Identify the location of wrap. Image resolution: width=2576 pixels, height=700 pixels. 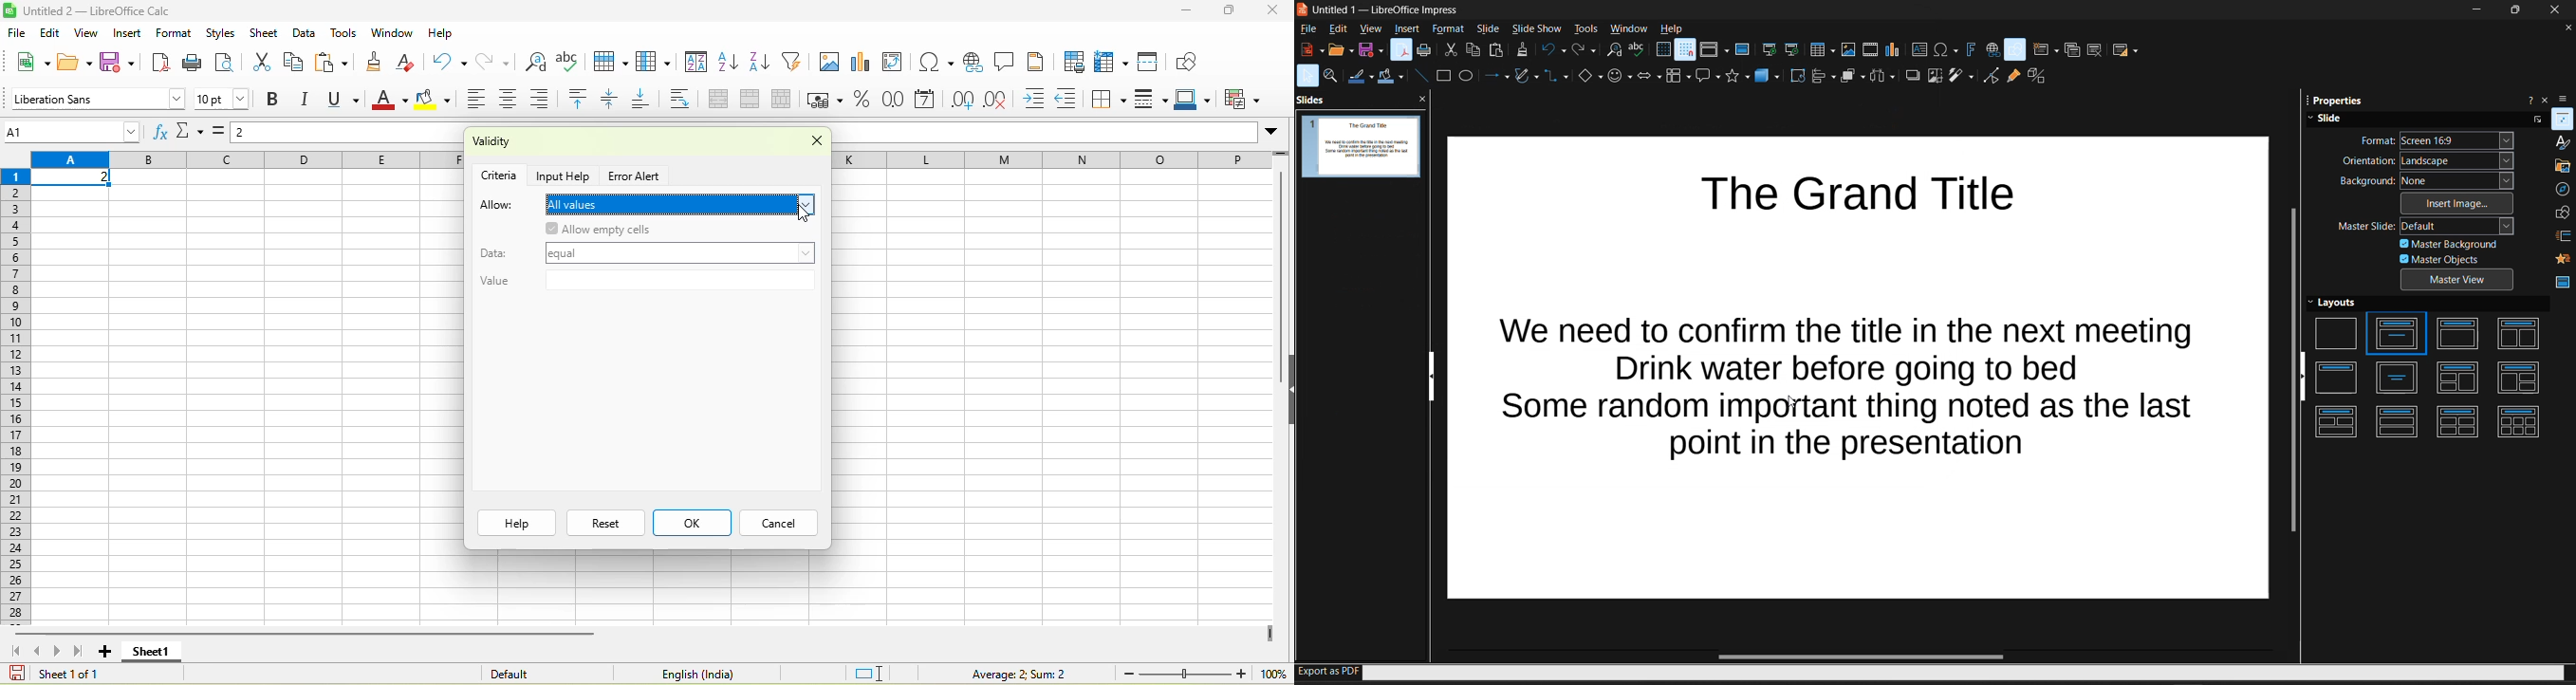
(686, 100).